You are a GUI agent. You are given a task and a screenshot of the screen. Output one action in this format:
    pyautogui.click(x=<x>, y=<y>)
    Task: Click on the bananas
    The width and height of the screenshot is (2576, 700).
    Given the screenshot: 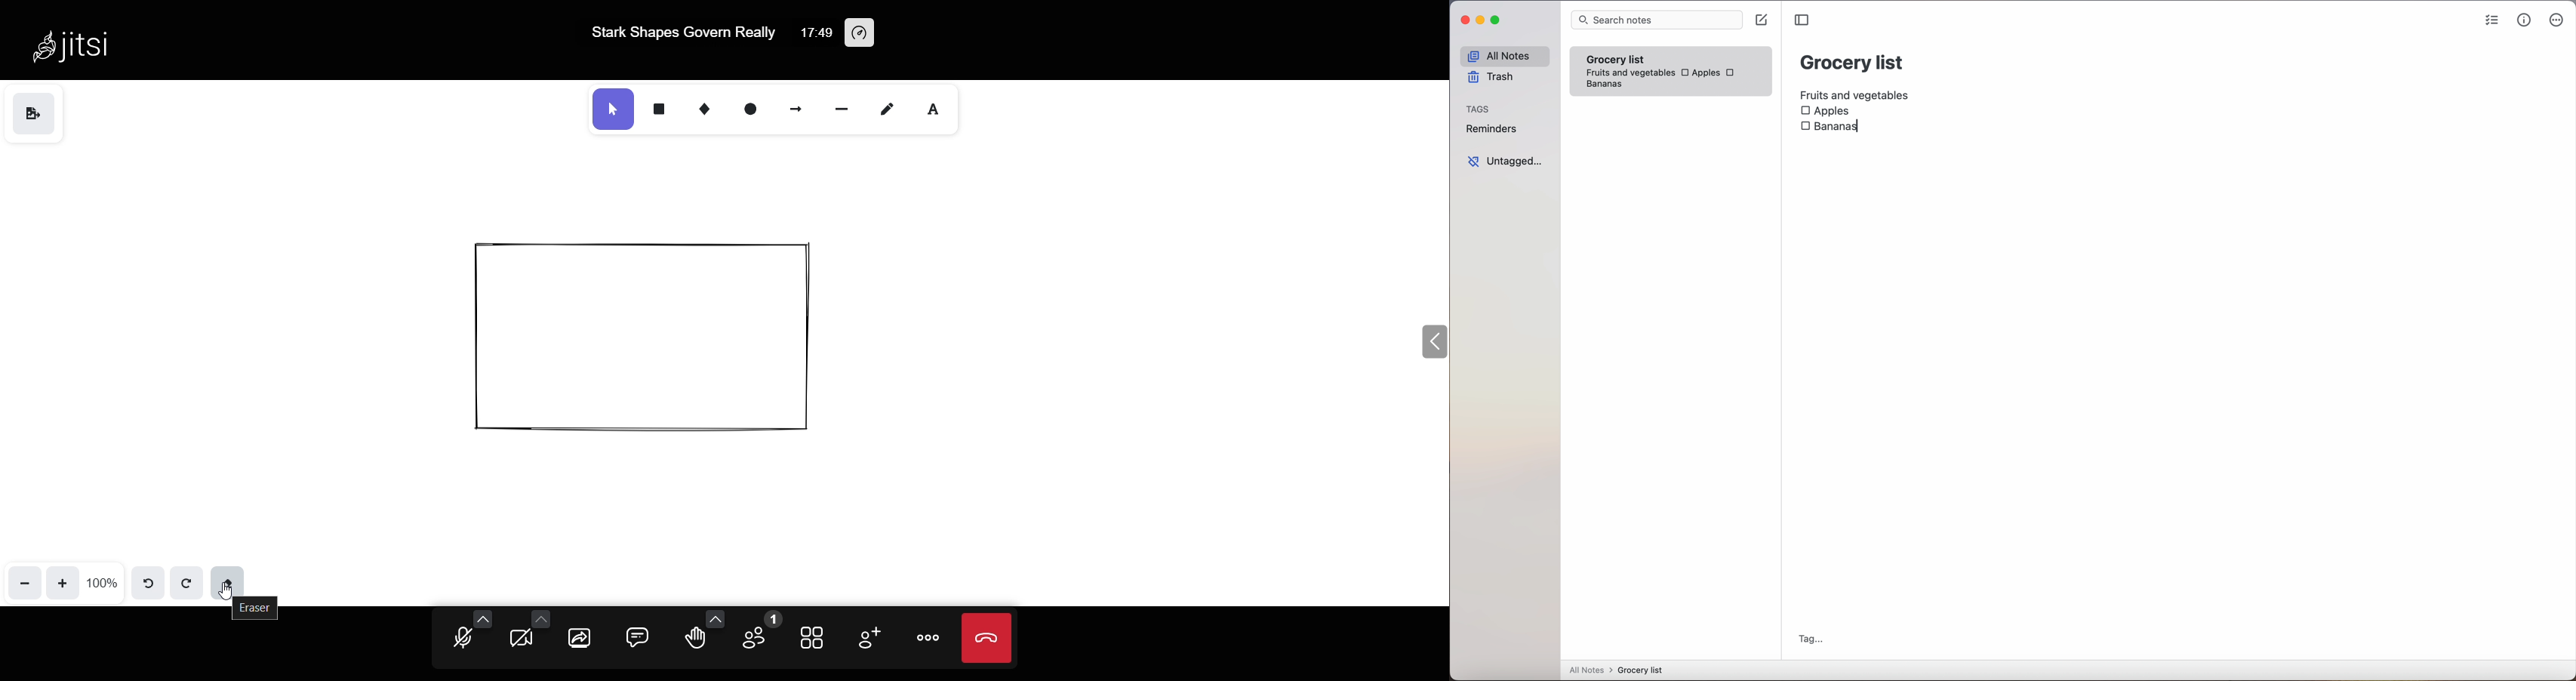 What is the action you would take?
    pyautogui.click(x=1839, y=126)
    